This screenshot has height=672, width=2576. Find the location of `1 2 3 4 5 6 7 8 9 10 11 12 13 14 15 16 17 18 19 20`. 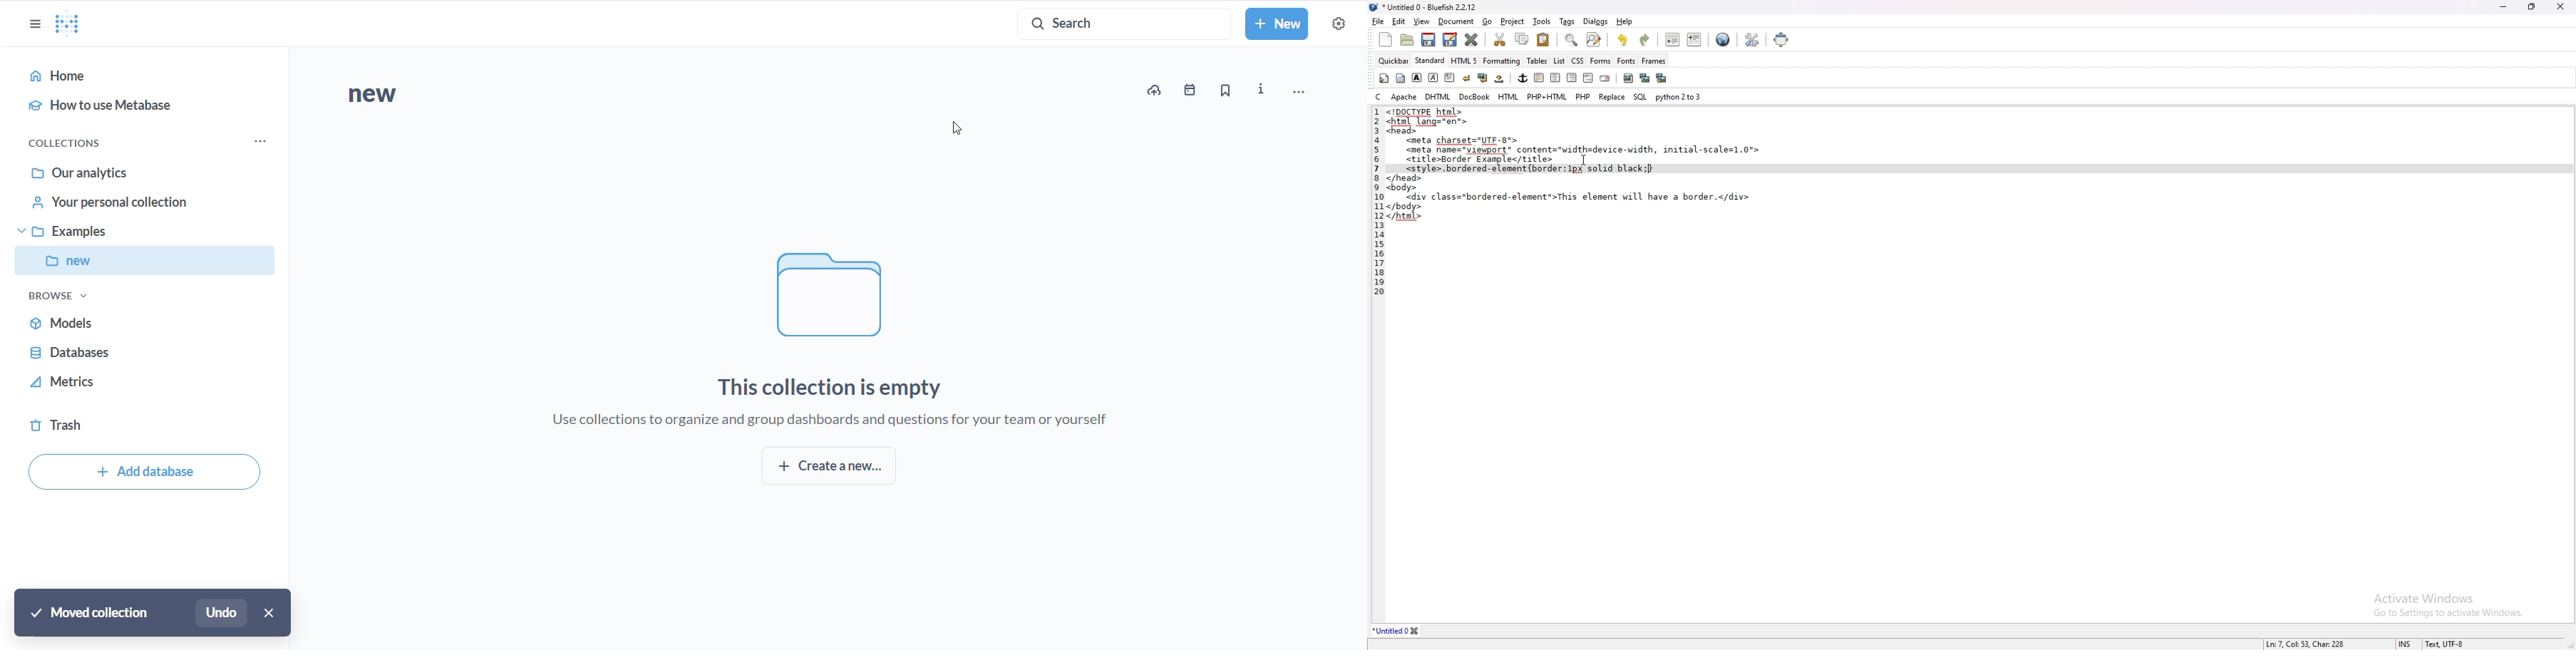

1 2 3 4 5 6 7 8 9 10 11 12 13 14 15 16 17 18 19 20 is located at coordinates (1376, 203).